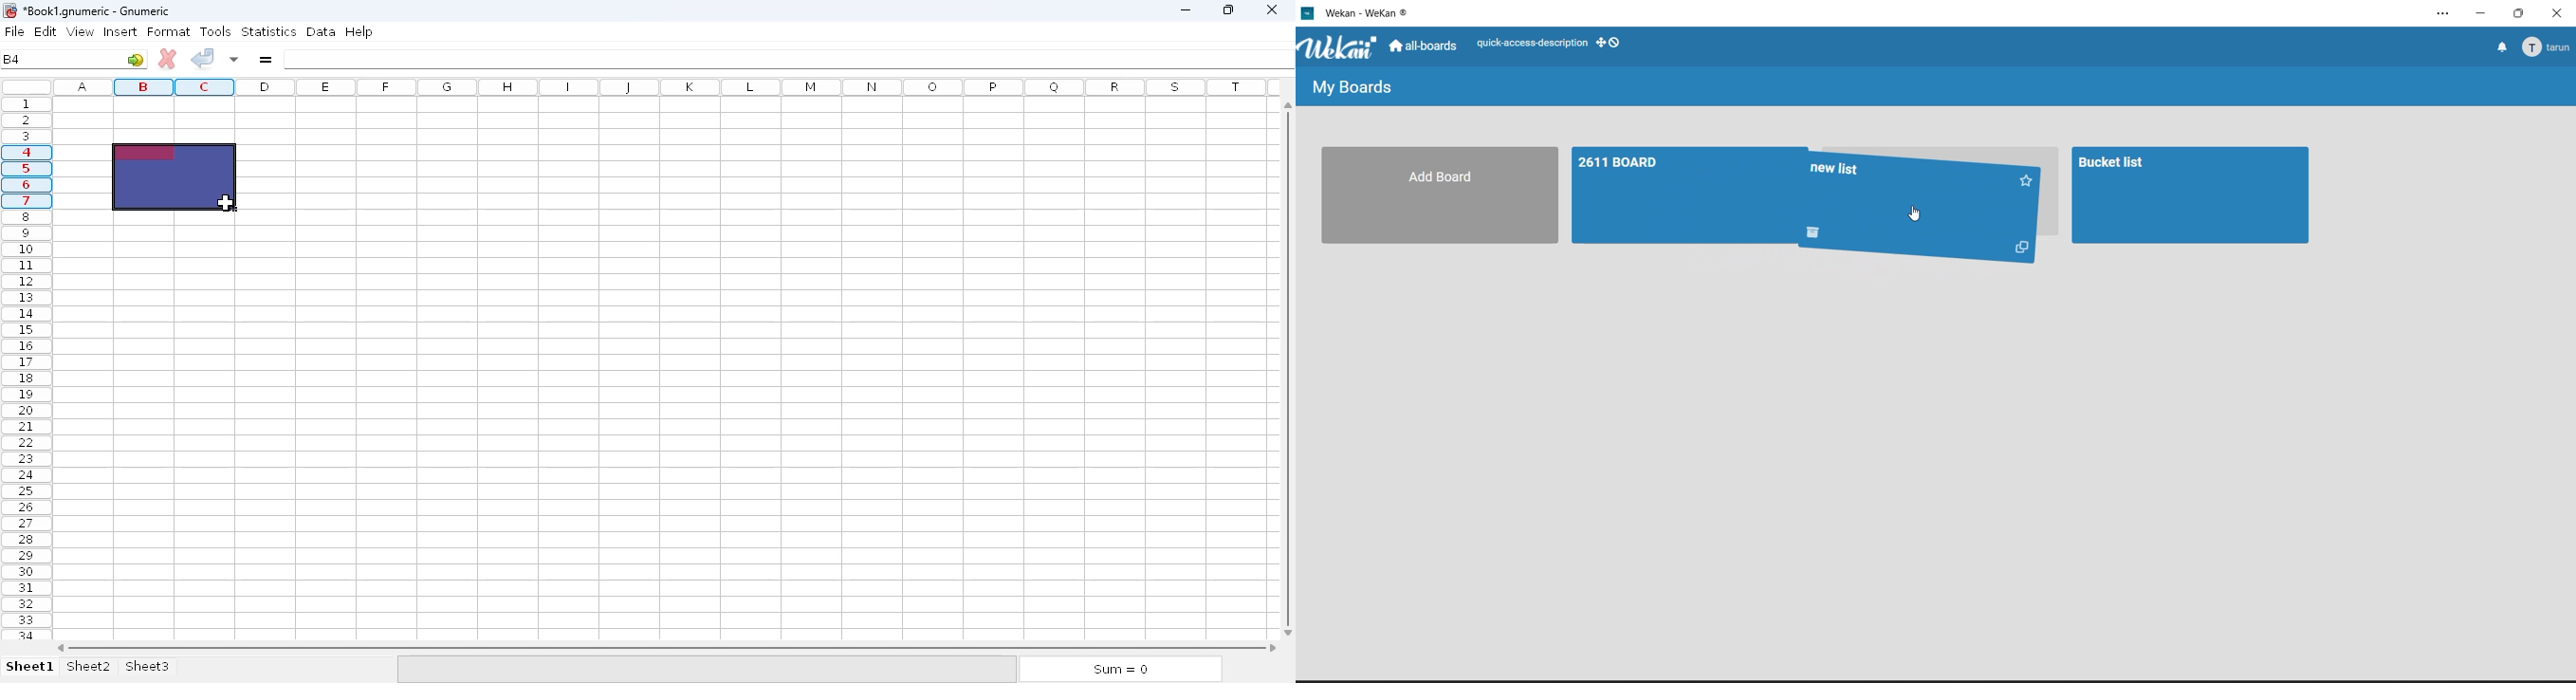  What do you see at coordinates (2188, 195) in the screenshot?
I see `Bucket list` at bounding box center [2188, 195].